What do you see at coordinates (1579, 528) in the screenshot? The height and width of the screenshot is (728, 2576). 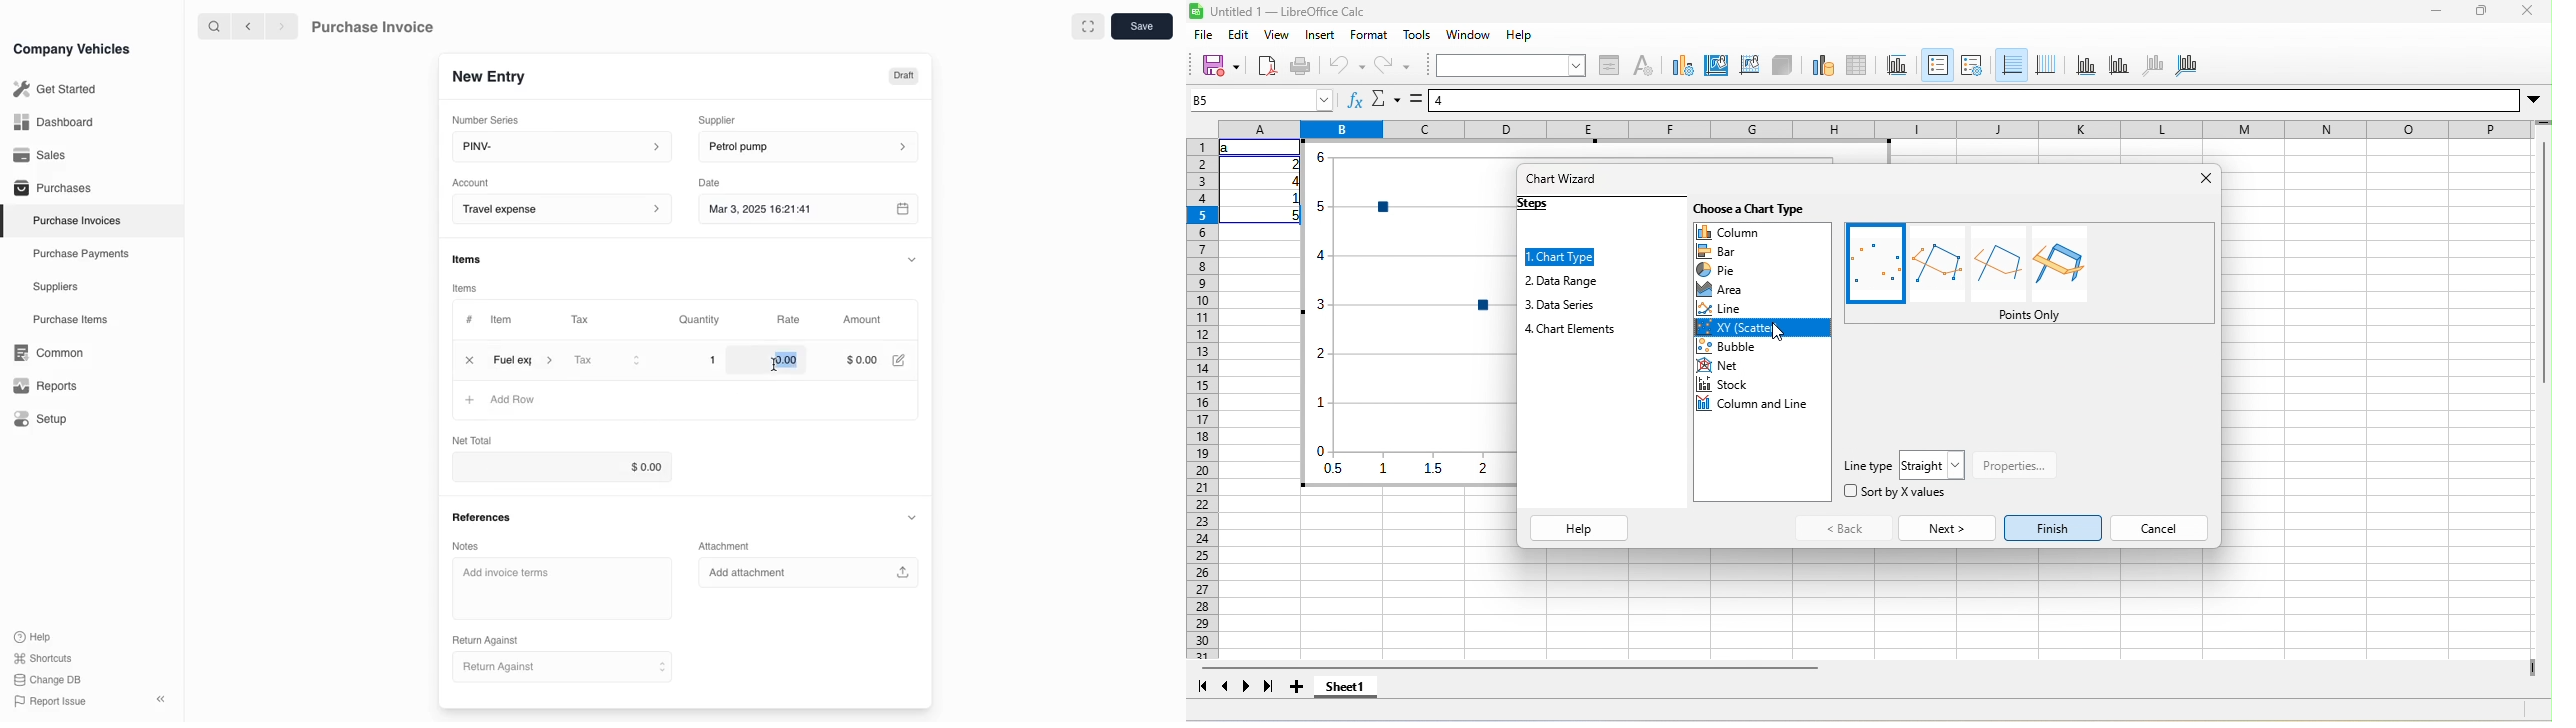 I see `help` at bounding box center [1579, 528].